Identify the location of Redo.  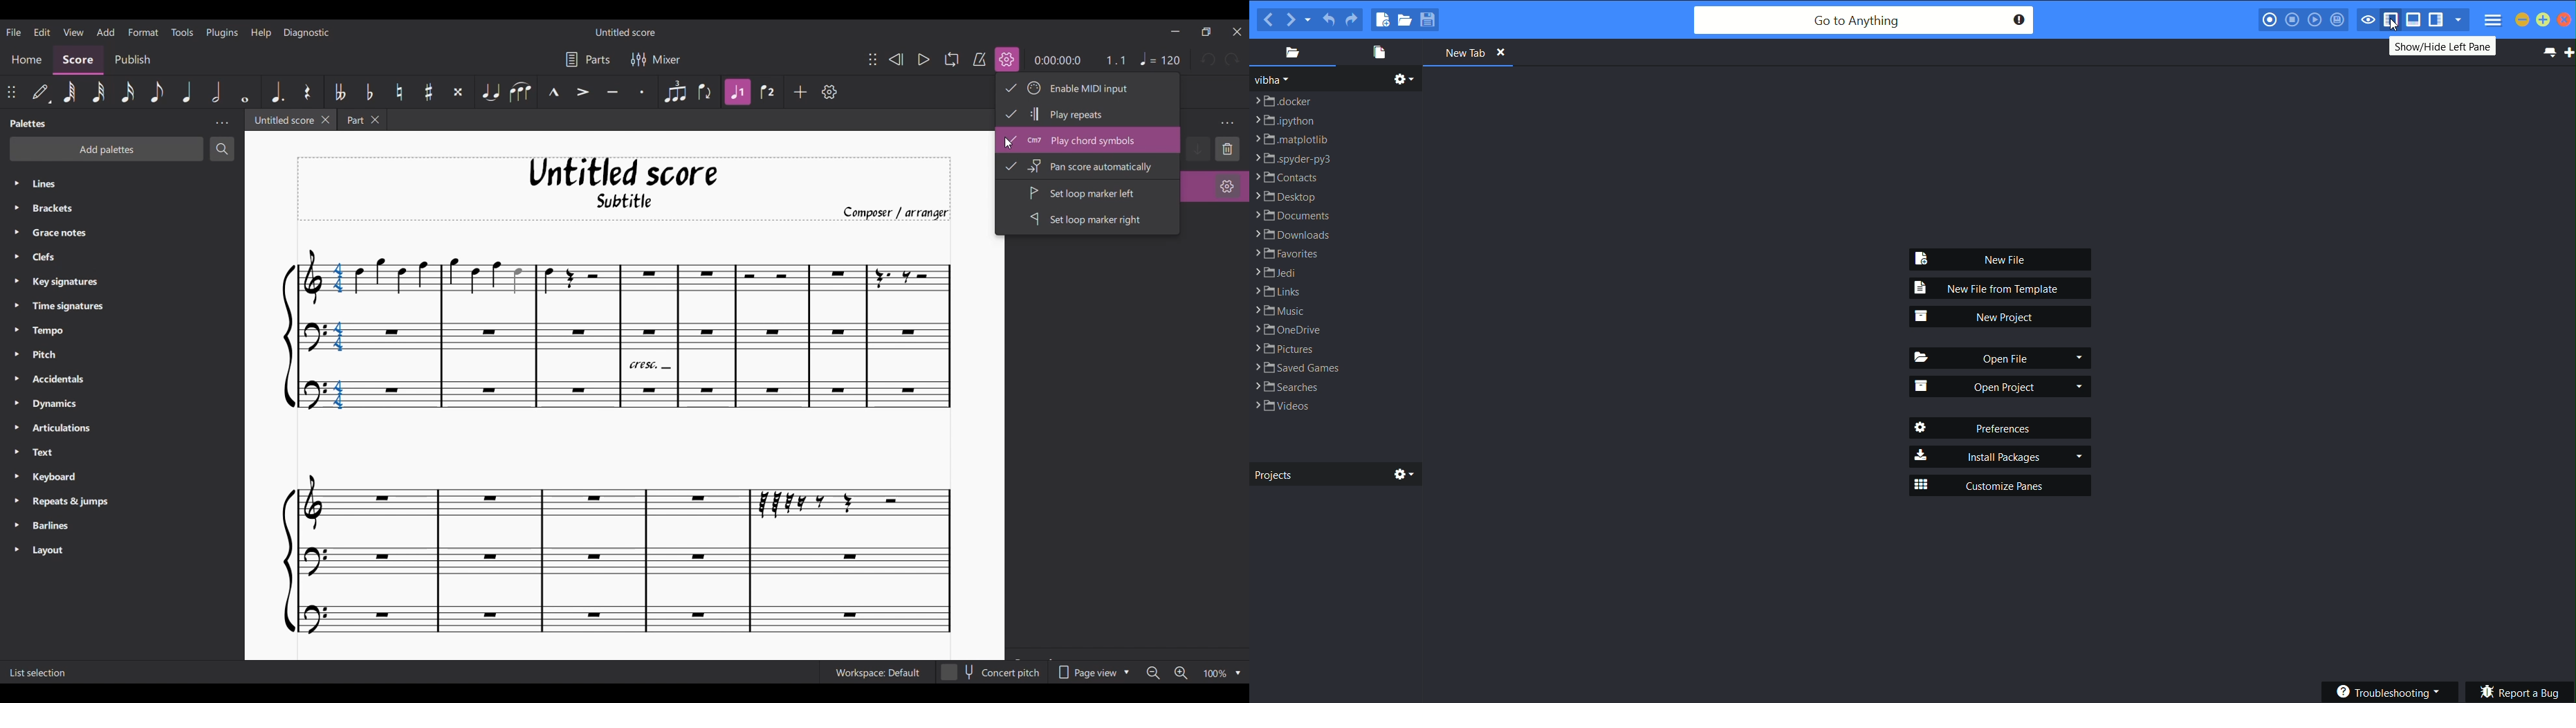
(1232, 59).